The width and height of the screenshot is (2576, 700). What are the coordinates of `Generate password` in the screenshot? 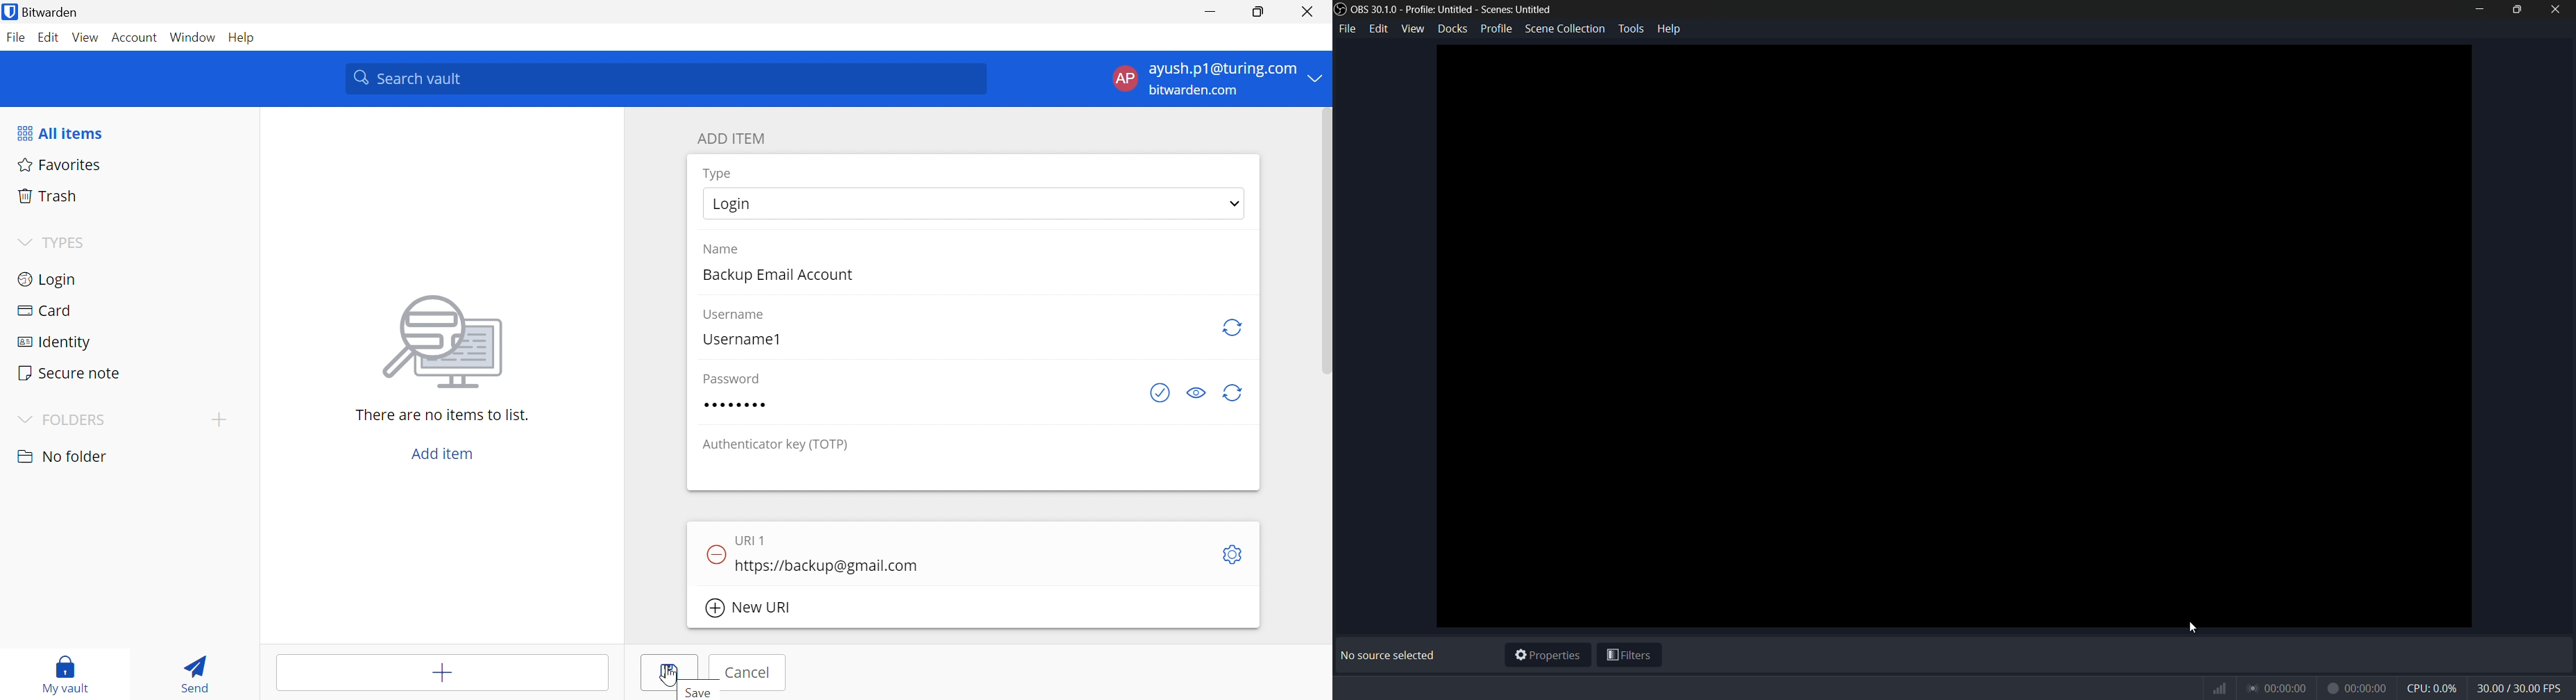 It's located at (1236, 394).